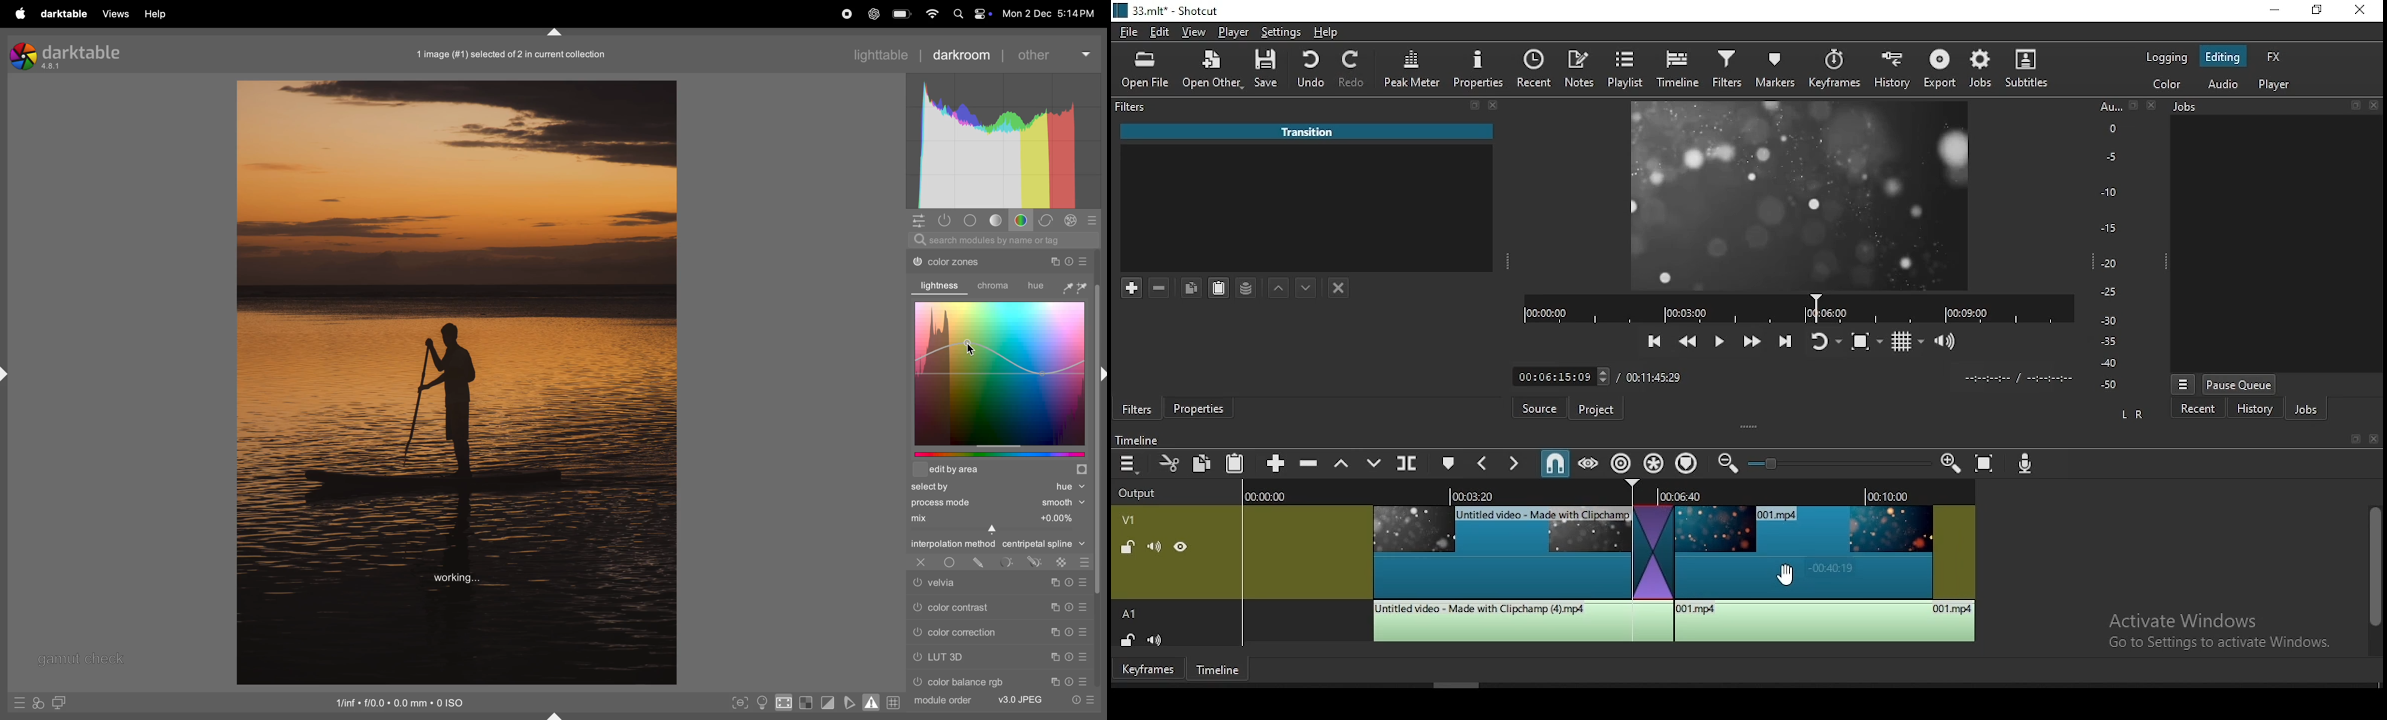 Image resolution: width=2408 pixels, height=728 pixels. What do you see at coordinates (1124, 546) in the screenshot?
I see `*un)lock` at bounding box center [1124, 546].